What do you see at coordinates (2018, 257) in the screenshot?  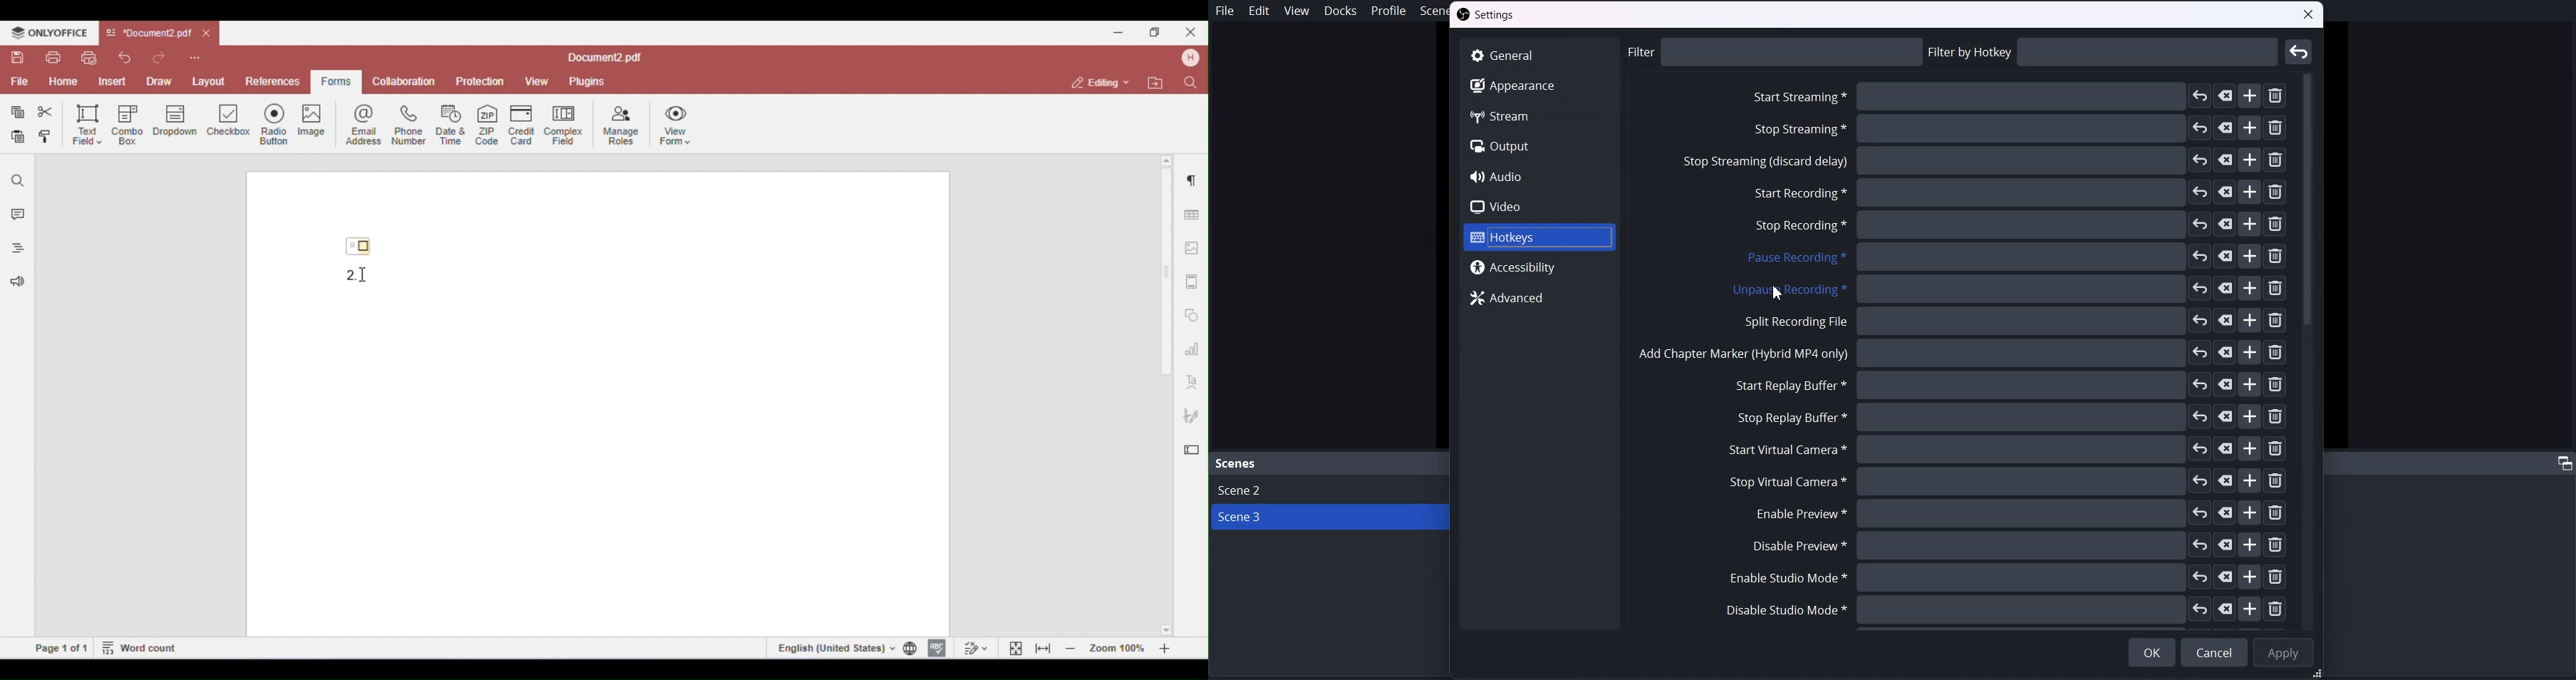 I see `Pause recording` at bounding box center [2018, 257].